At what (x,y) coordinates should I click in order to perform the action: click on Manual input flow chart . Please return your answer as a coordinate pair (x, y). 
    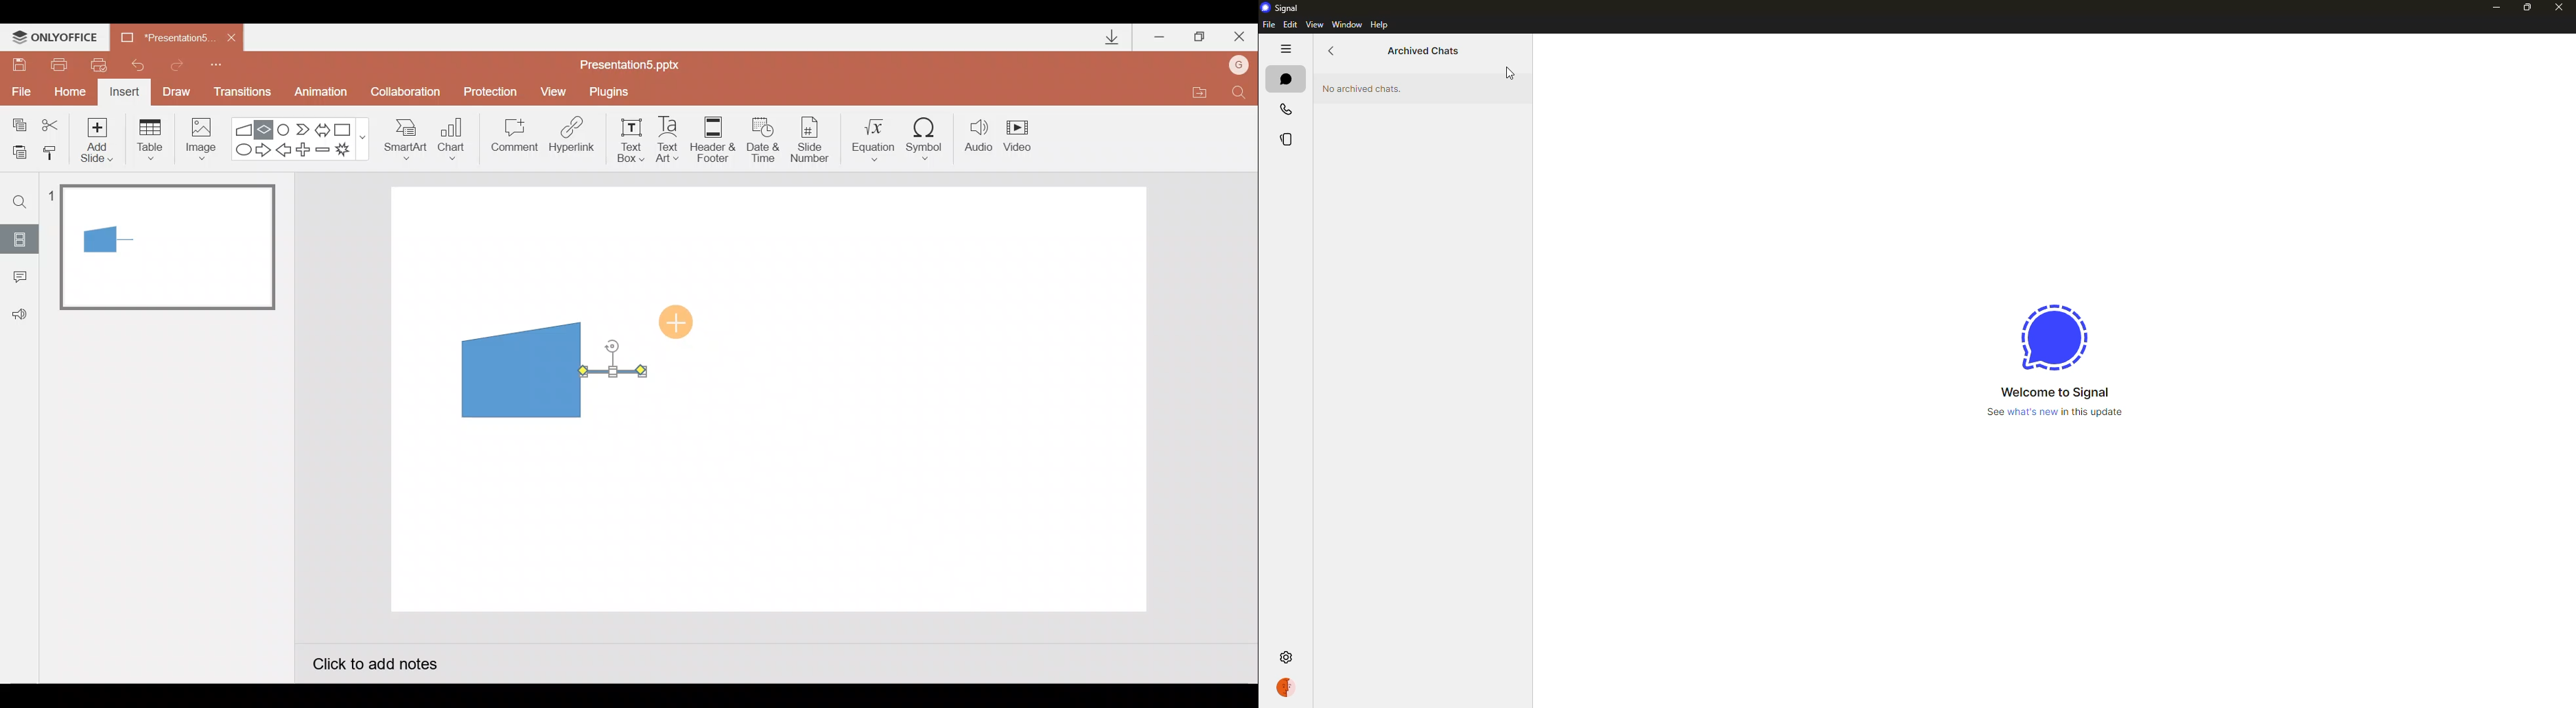
    Looking at the image, I should click on (519, 368).